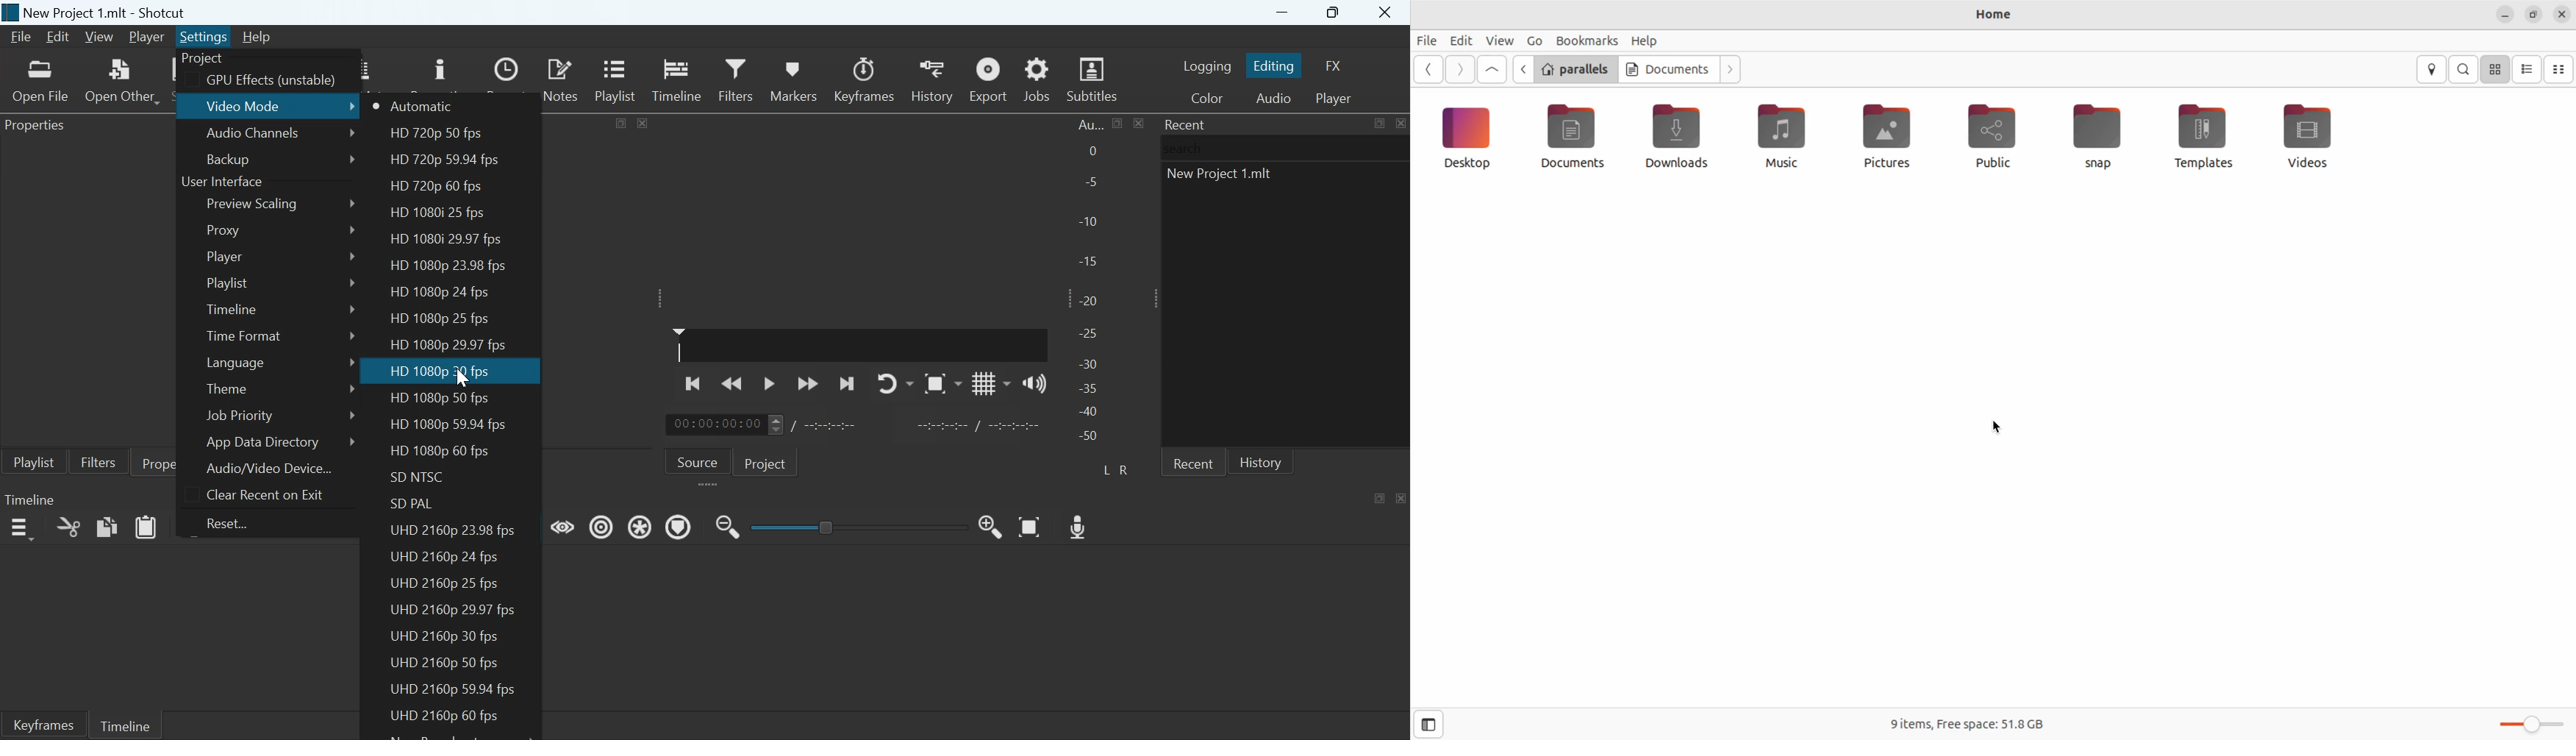  Describe the element at coordinates (57, 37) in the screenshot. I see `Edit` at that location.